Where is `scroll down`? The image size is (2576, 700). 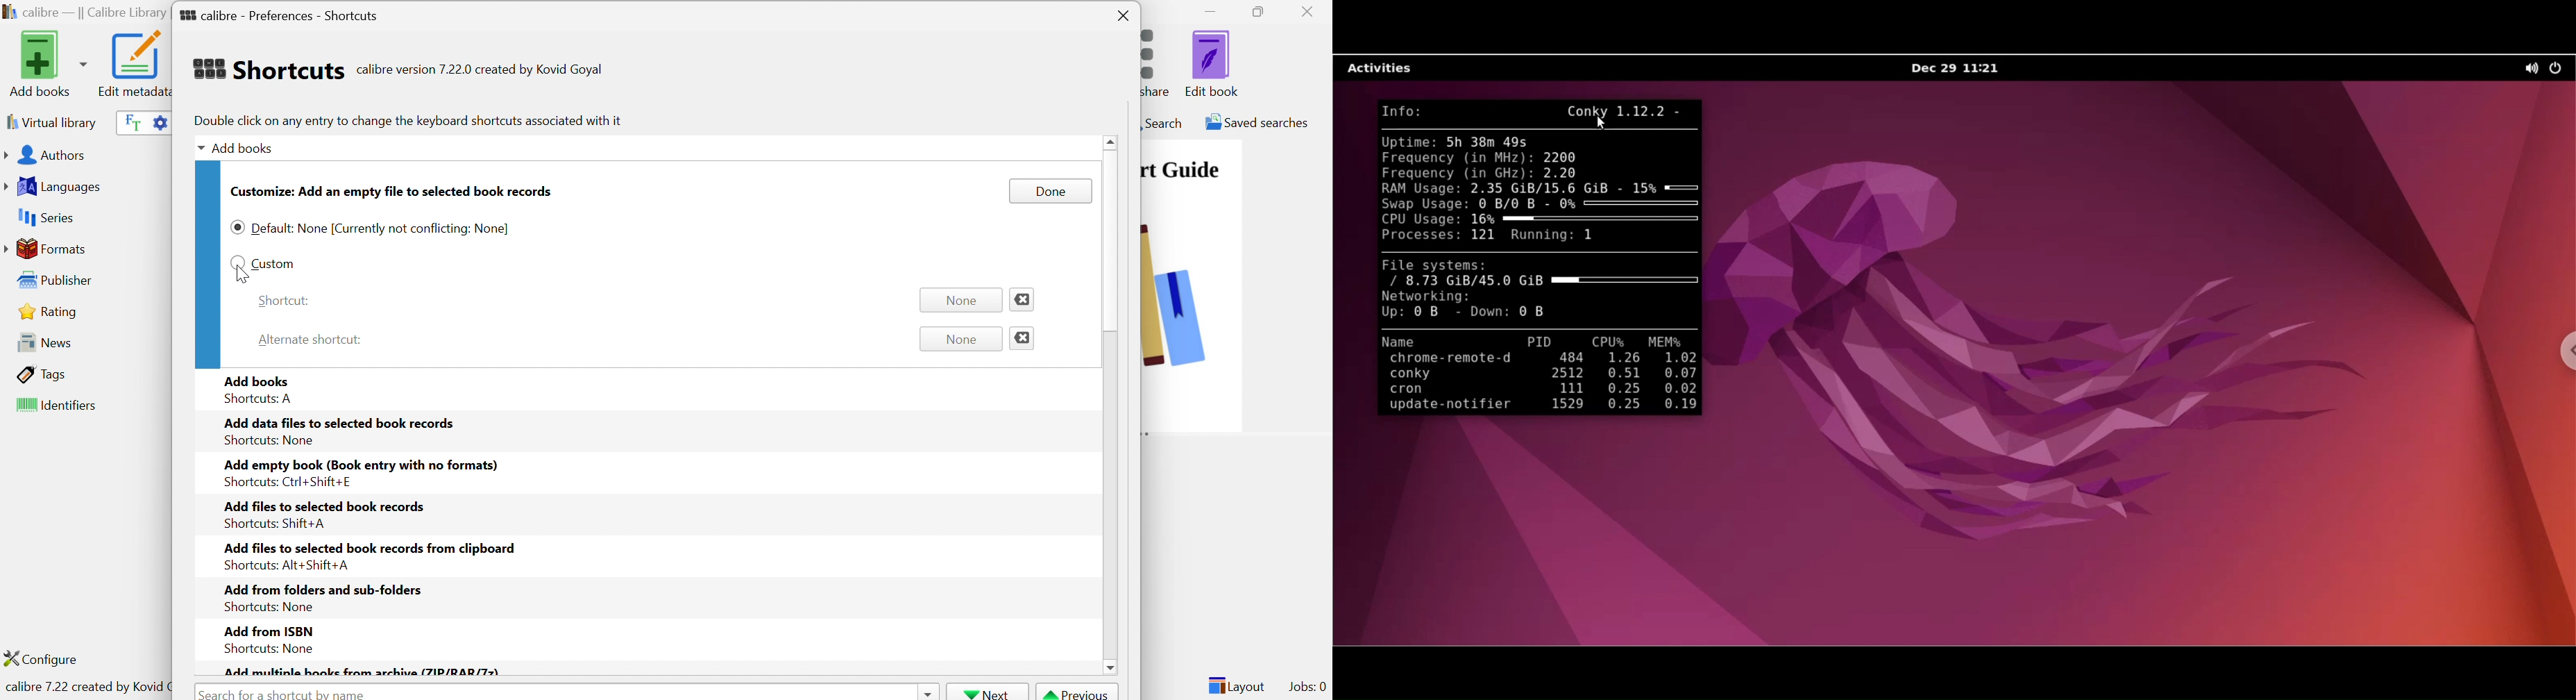
scroll down is located at coordinates (1108, 669).